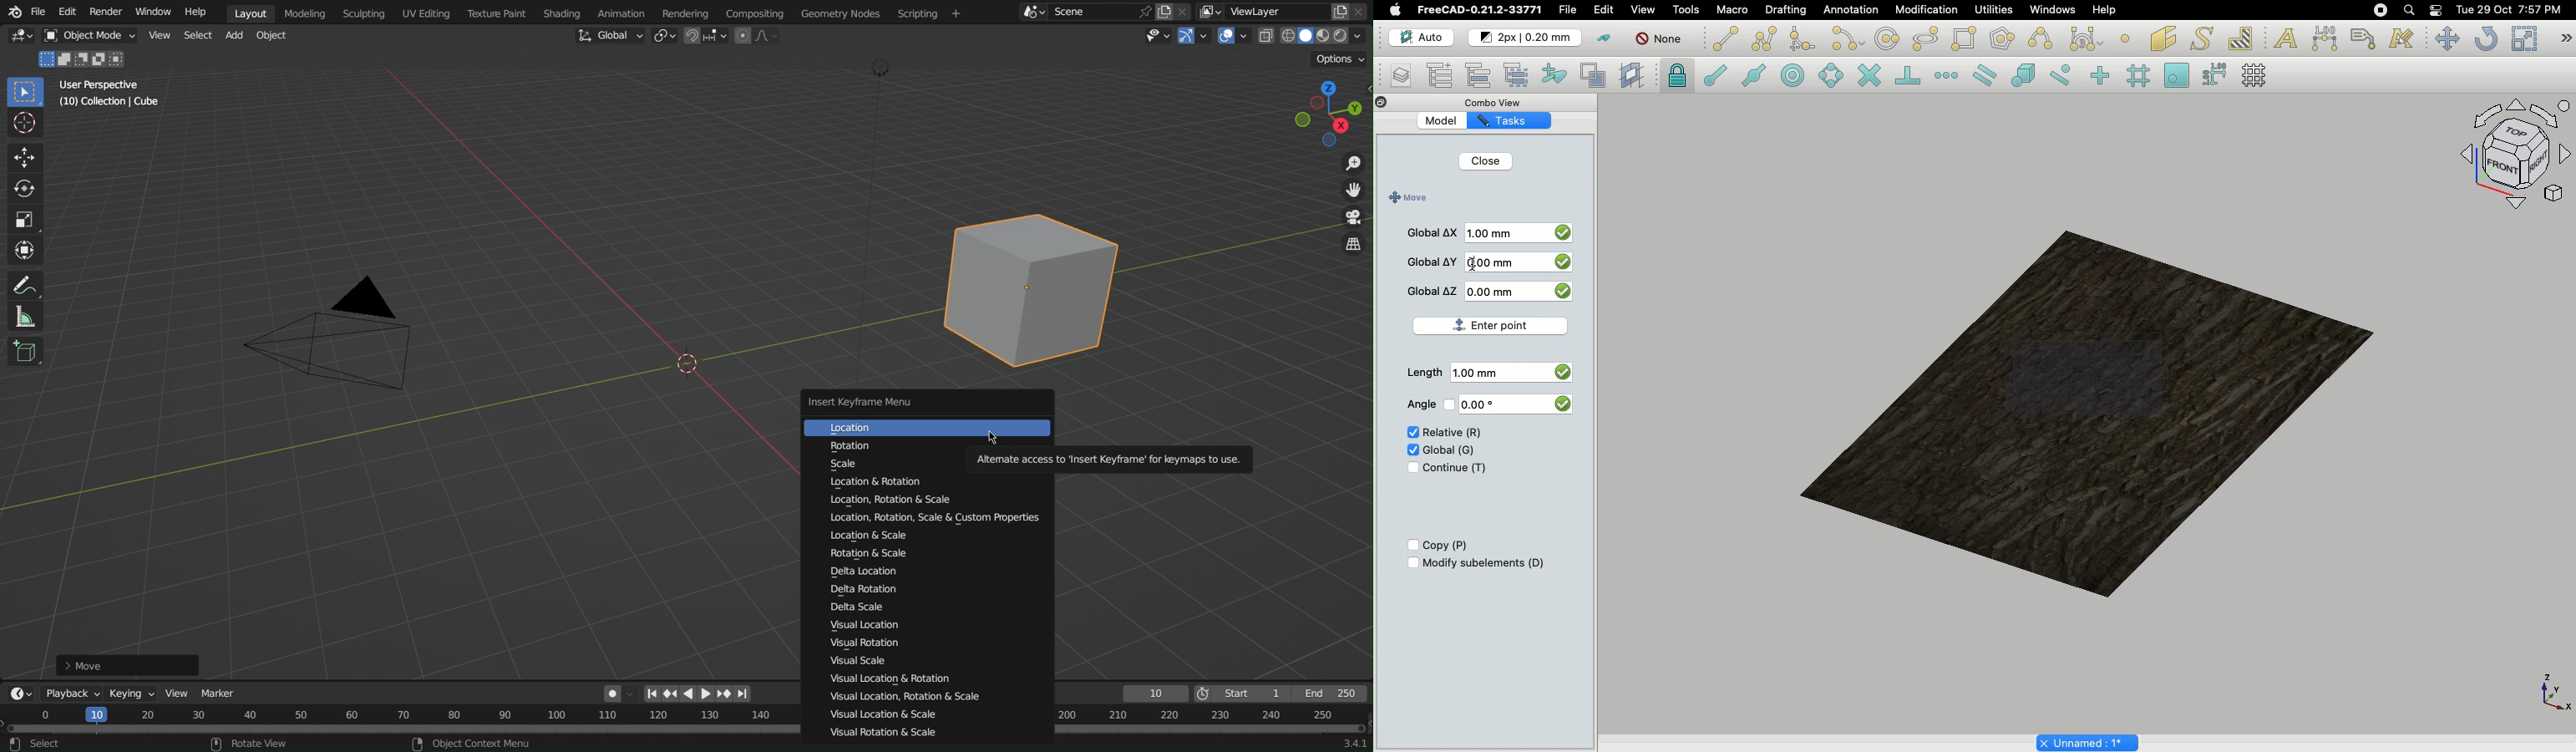 The image size is (2576, 756). What do you see at coordinates (2026, 77) in the screenshot?
I see `Snap special ` at bounding box center [2026, 77].